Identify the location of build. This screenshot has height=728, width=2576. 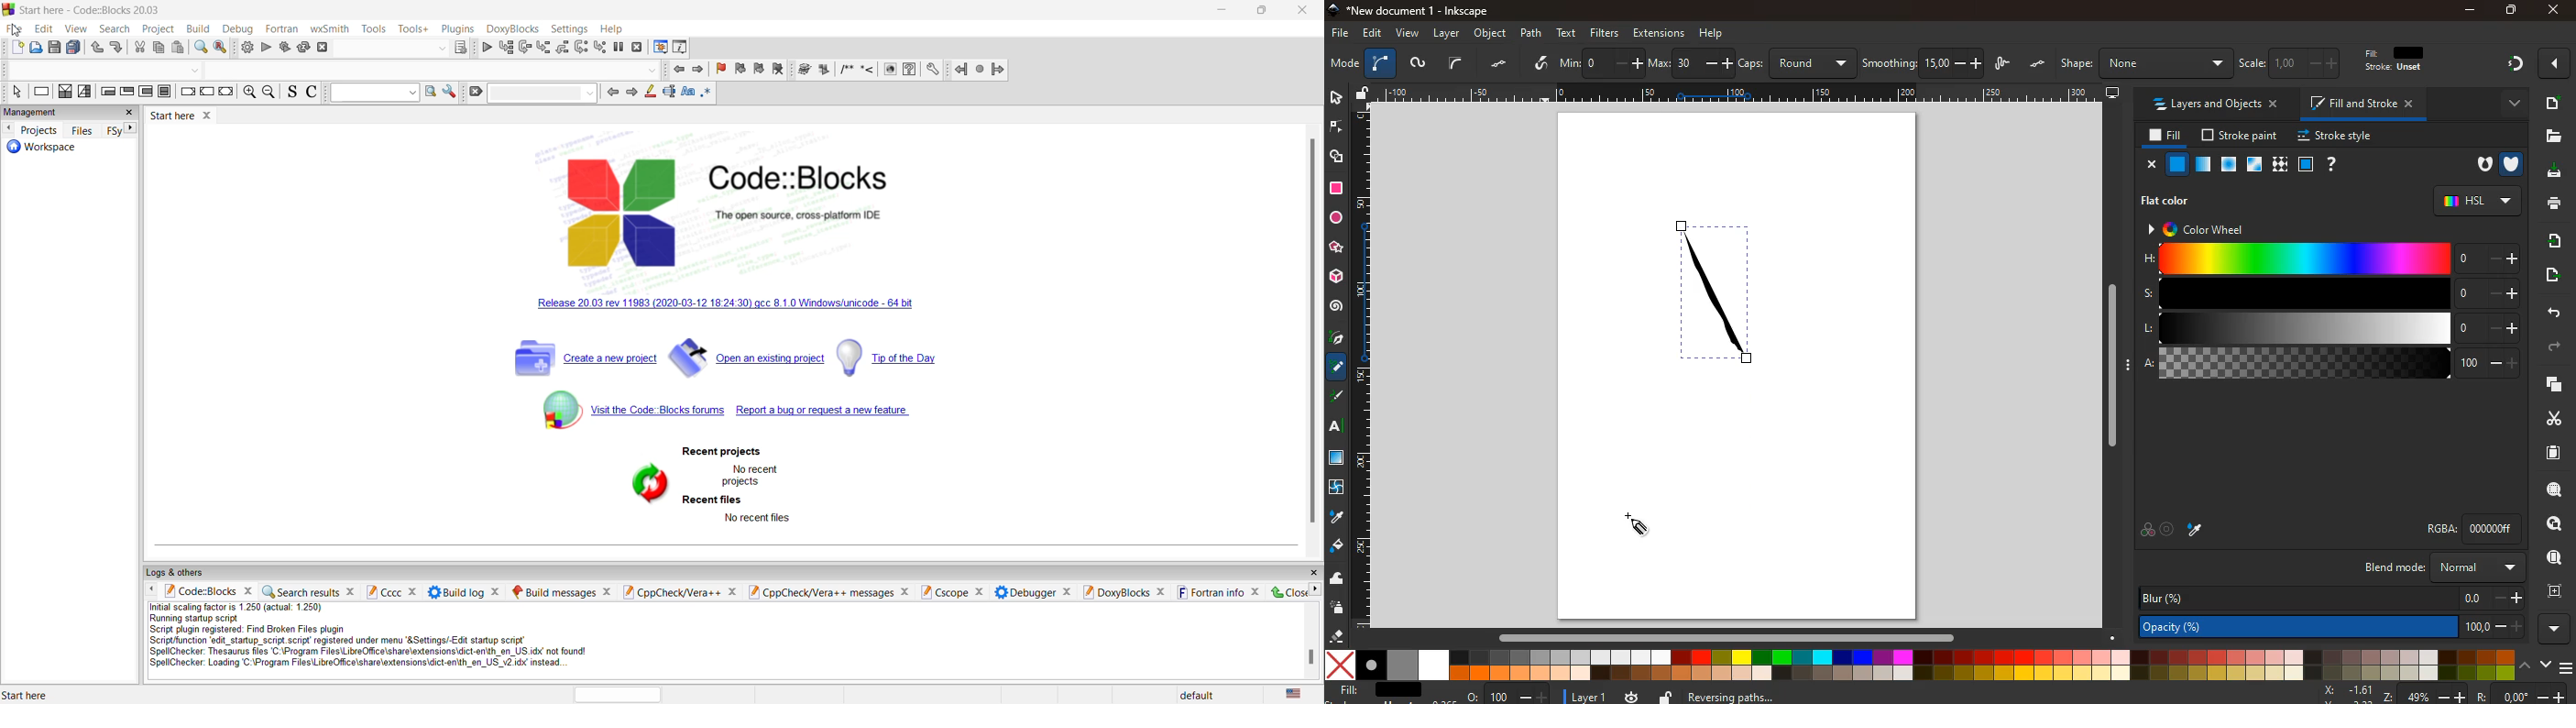
(804, 69).